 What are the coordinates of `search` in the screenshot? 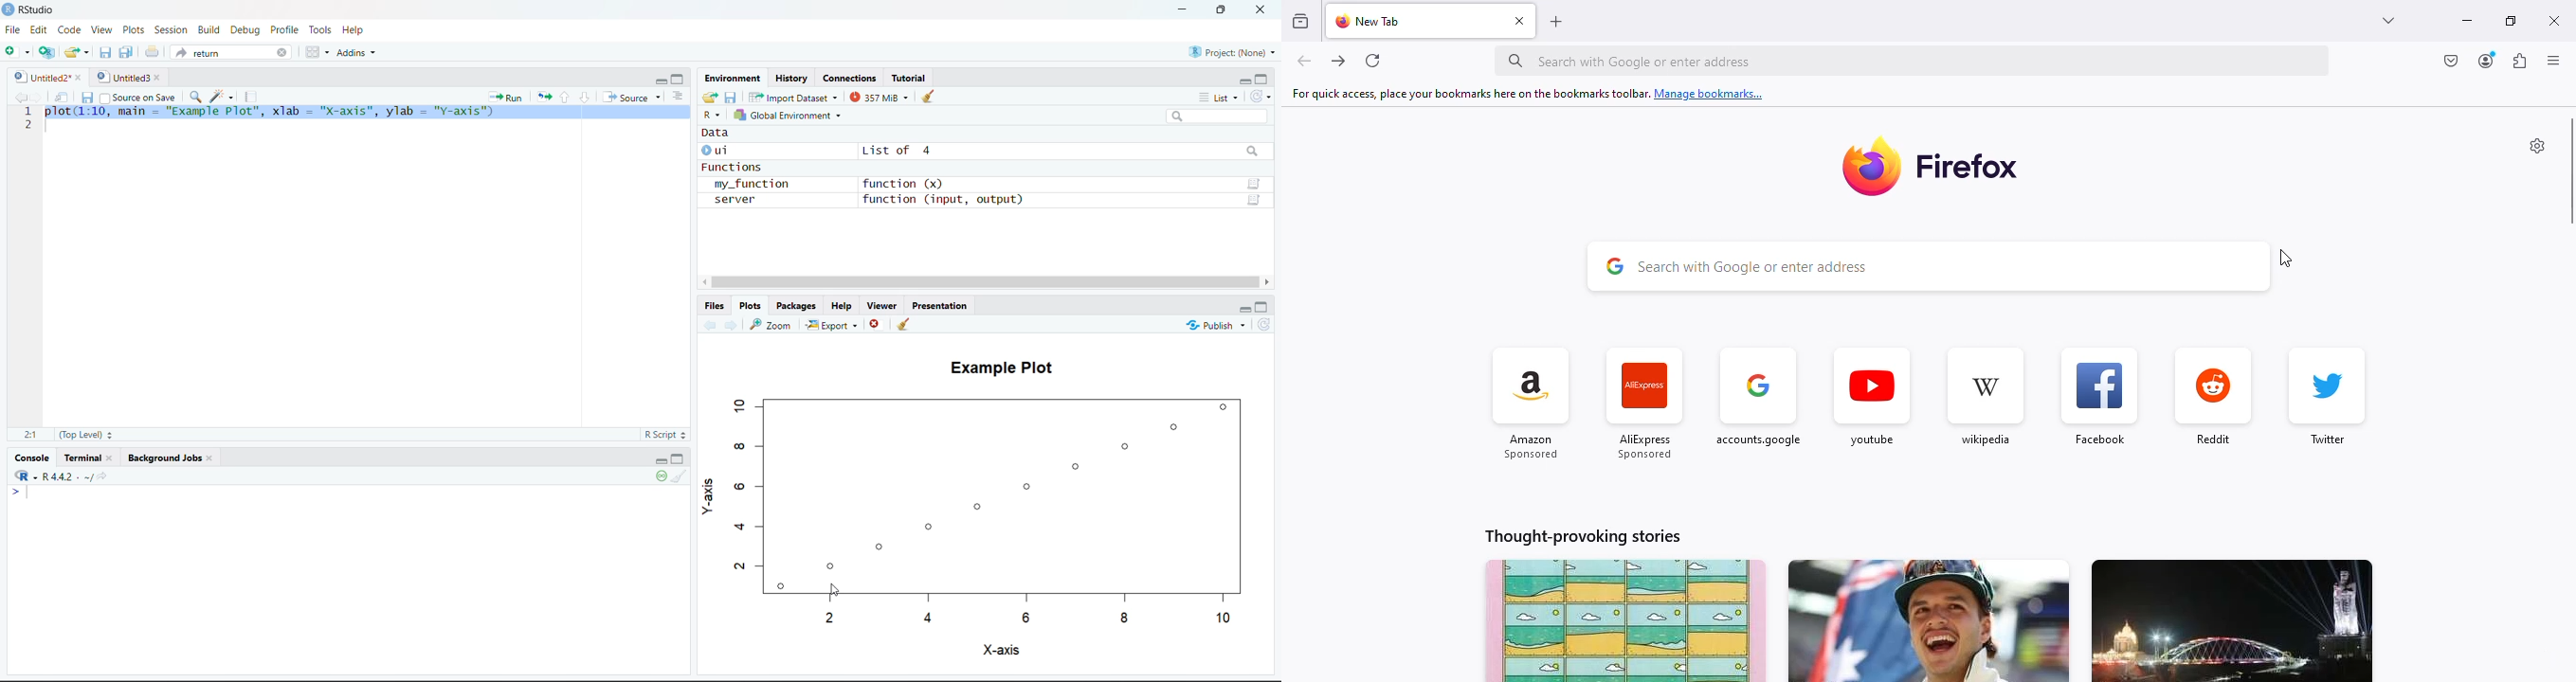 It's located at (1913, 60).